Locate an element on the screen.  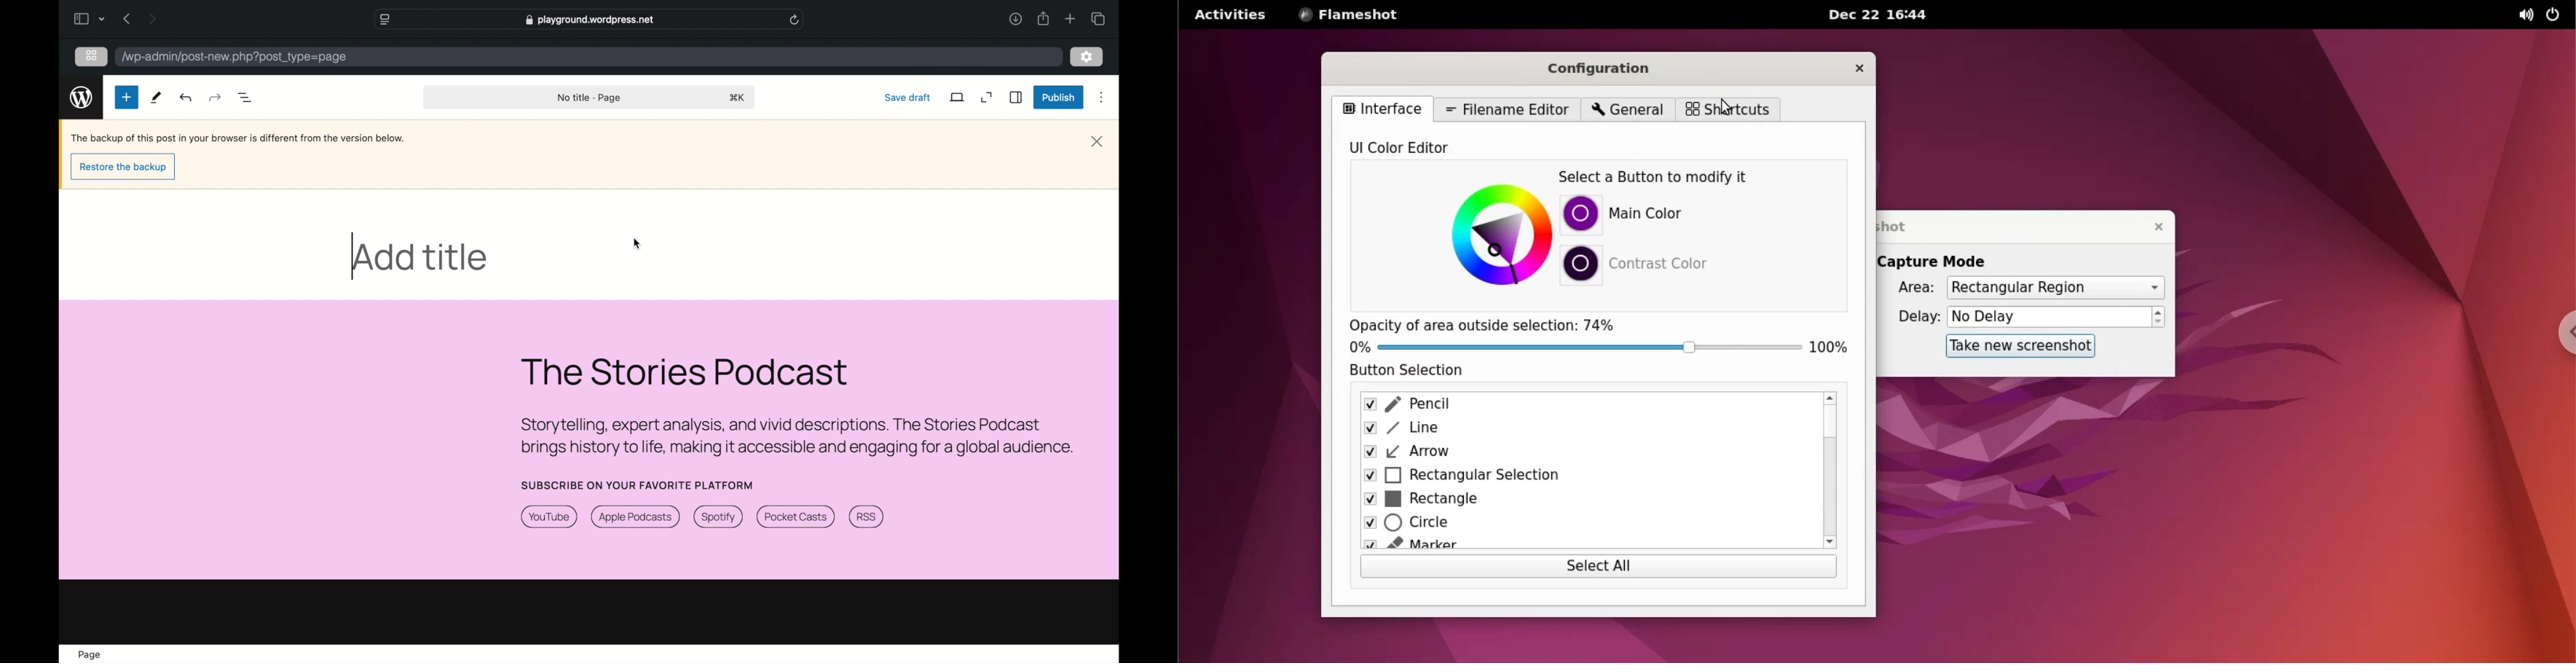
wordpress address is located at coordinates (234, 58).